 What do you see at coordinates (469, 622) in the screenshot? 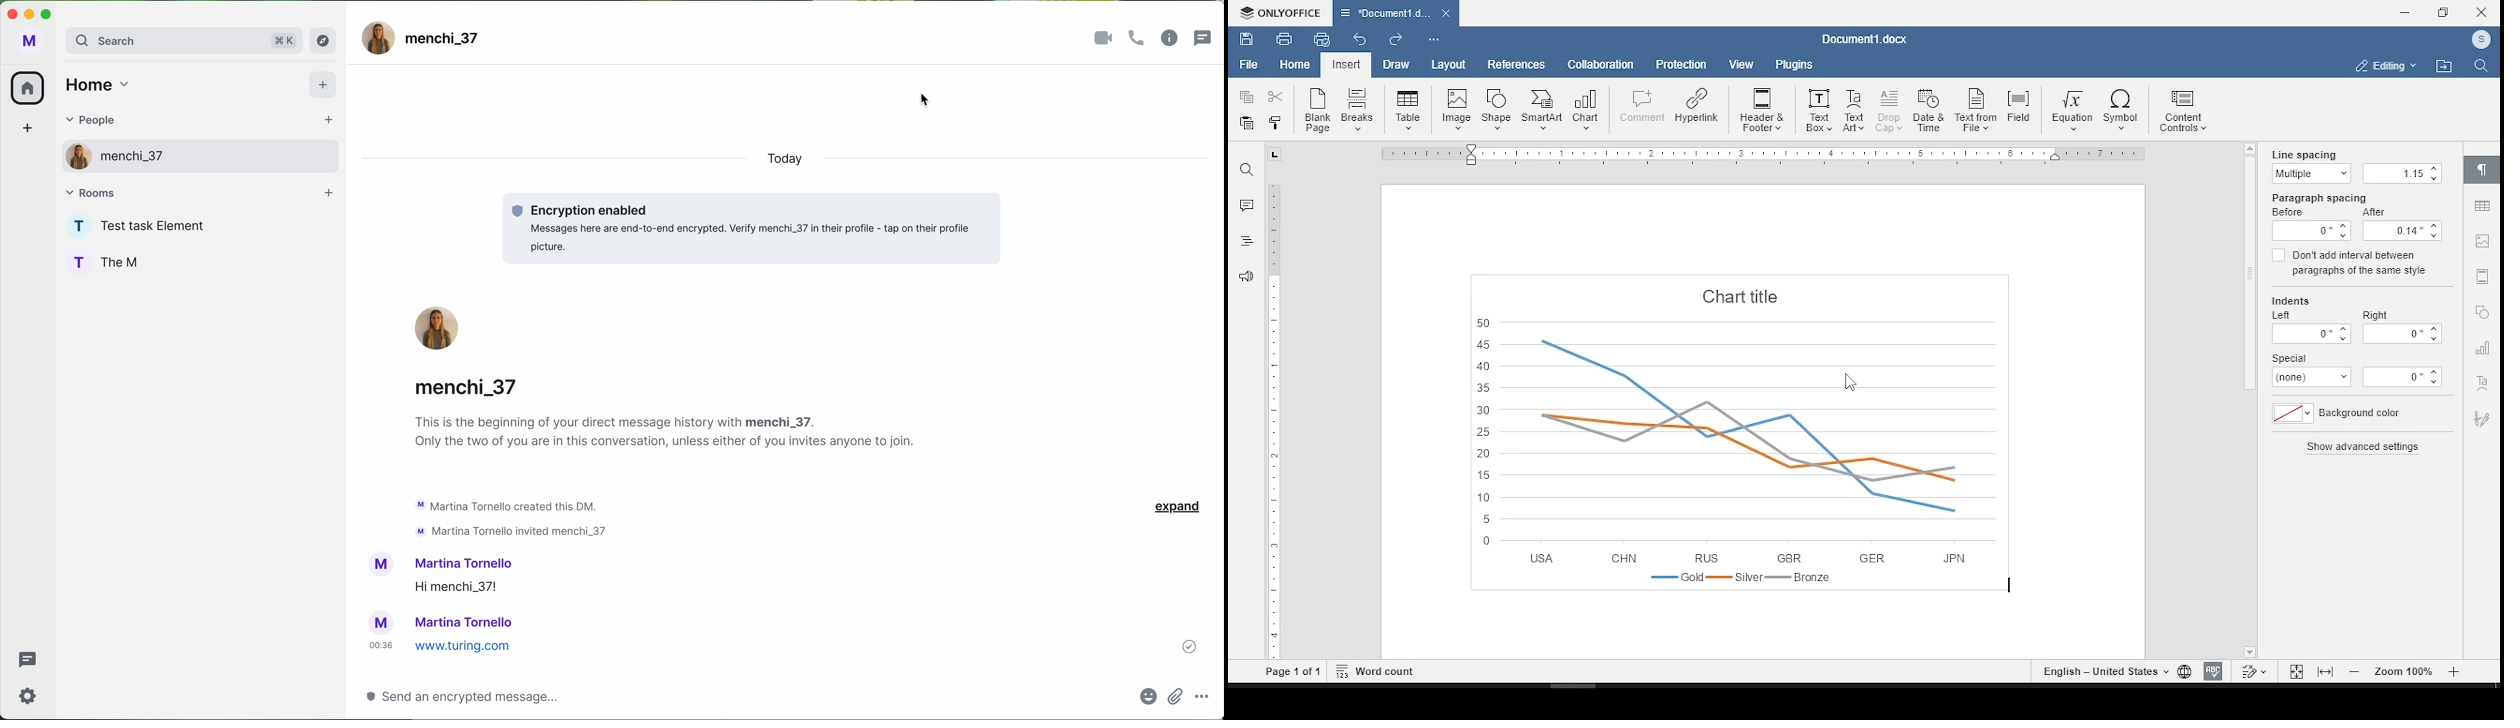
I see `Martina Tornello user` at bounding box center [469, 622].